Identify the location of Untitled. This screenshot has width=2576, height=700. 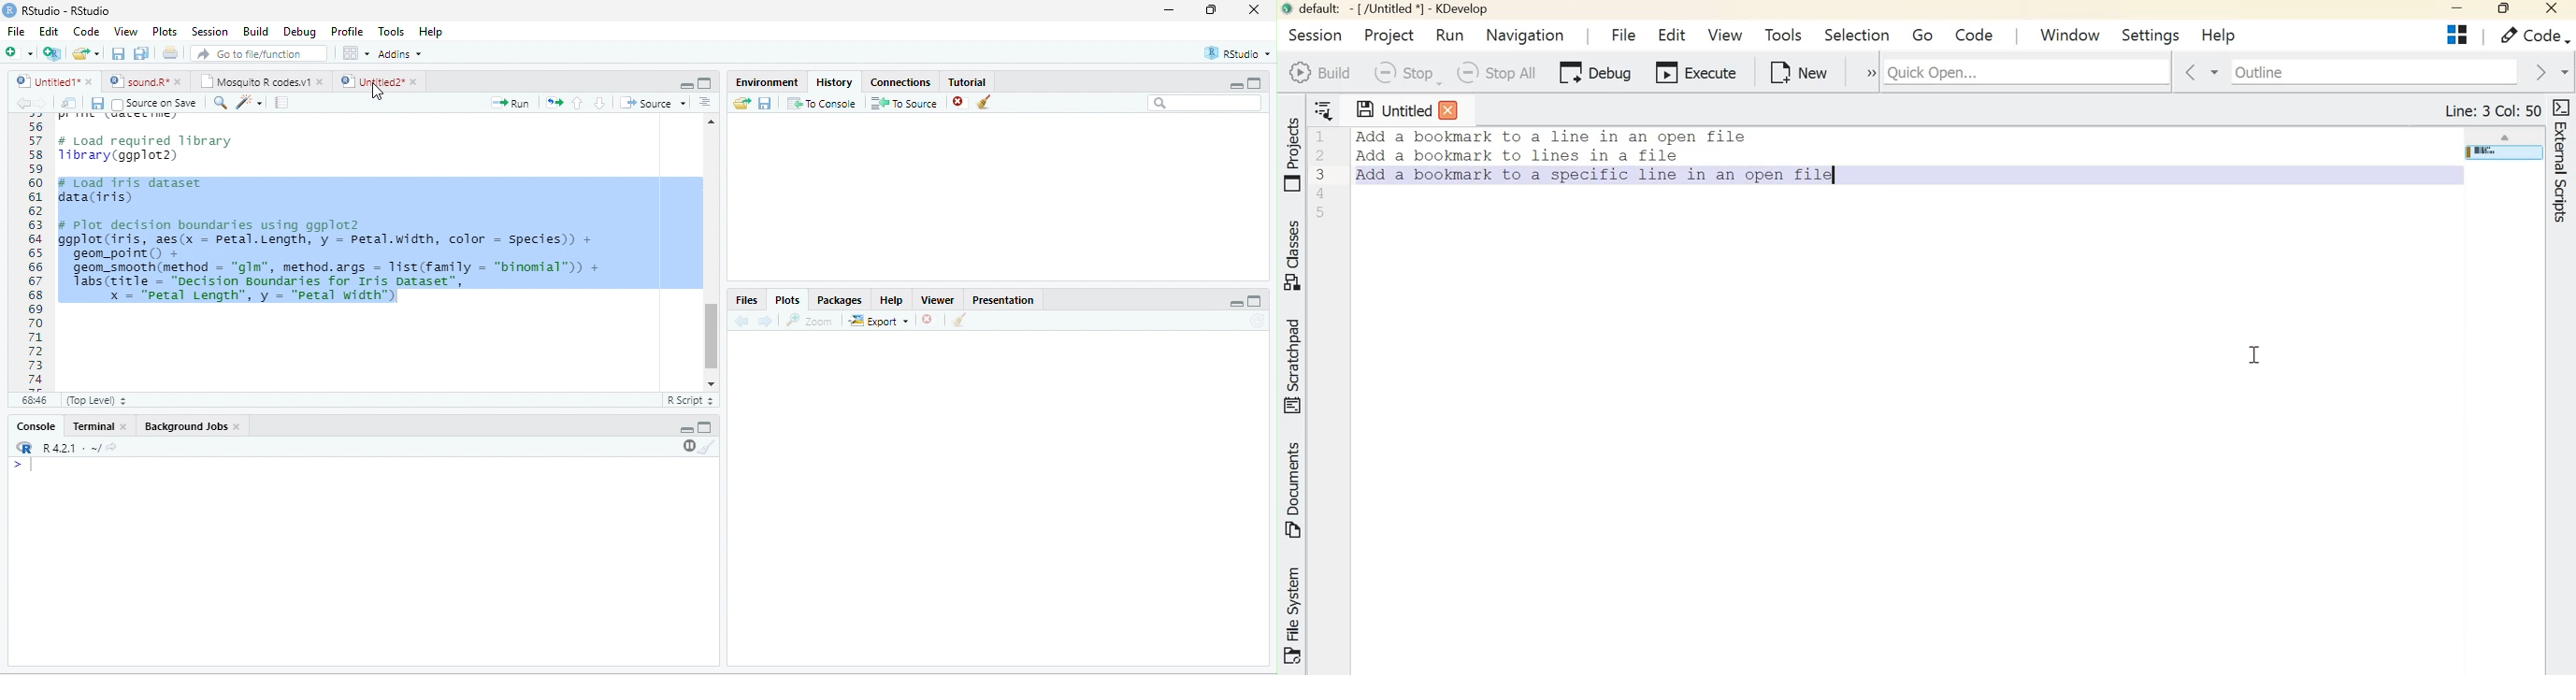
(46, 81).